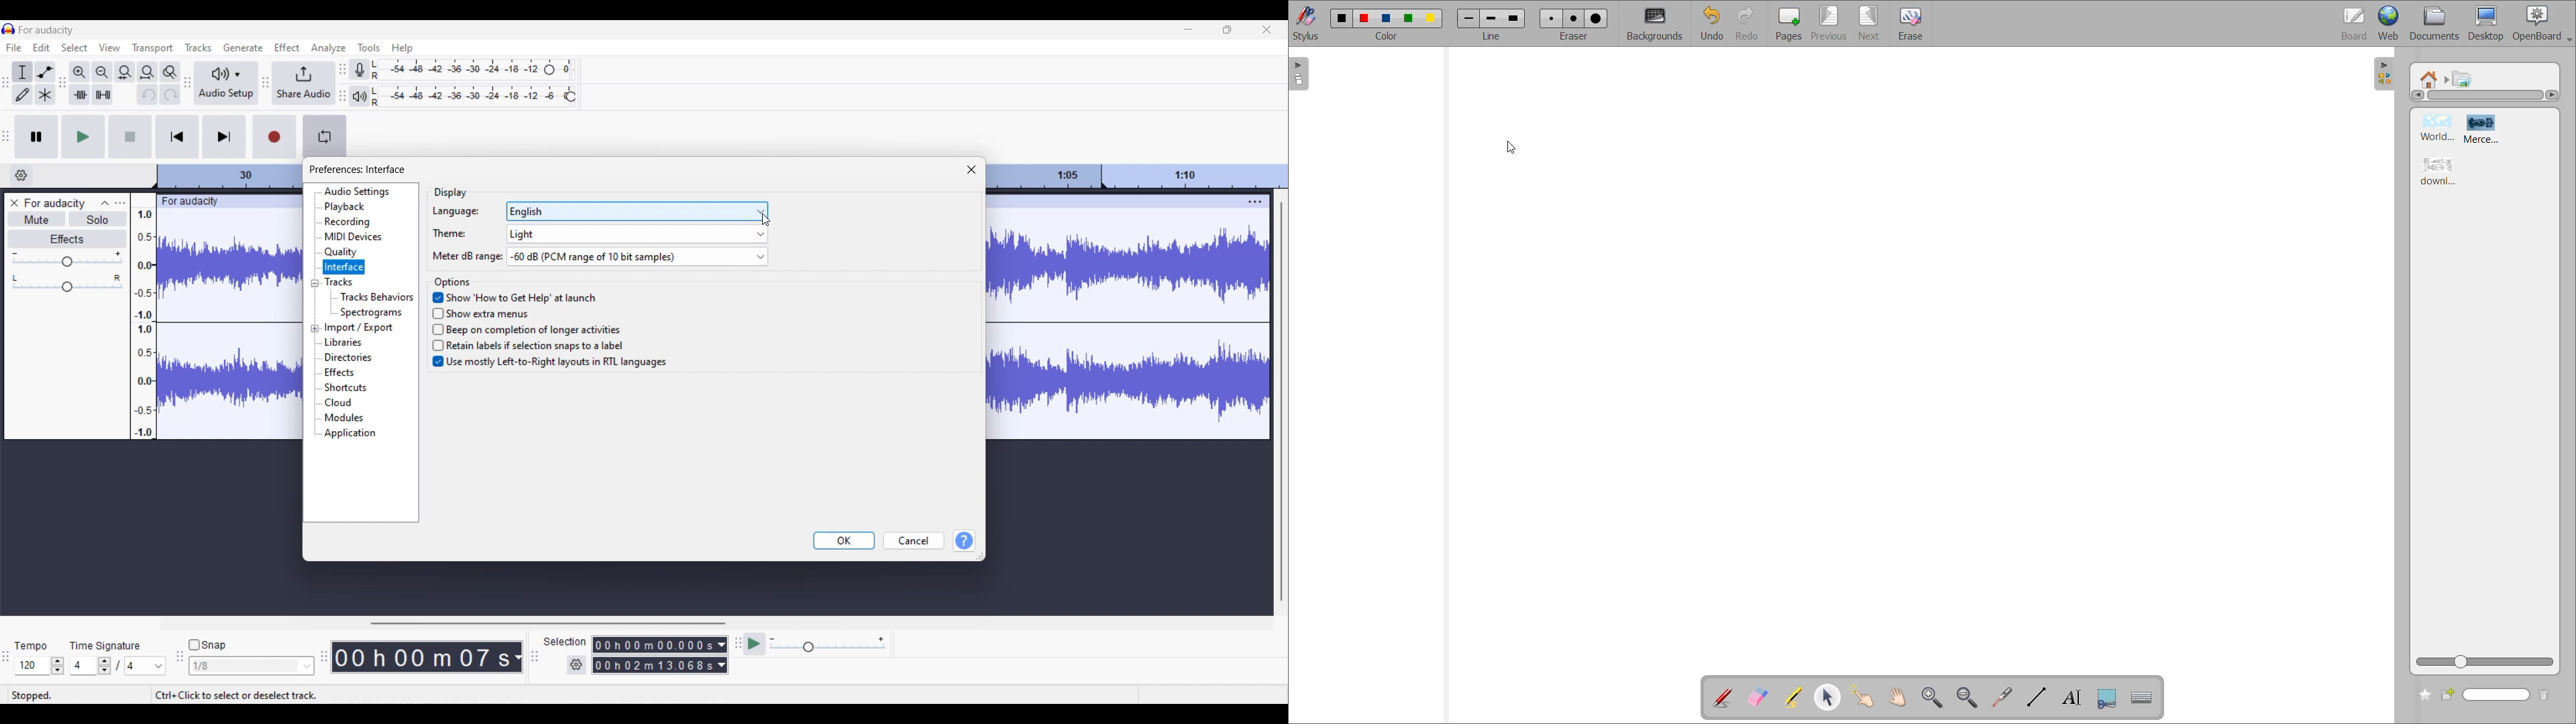 This screenshot has width=2576, height=728. I want to click on Import/Export, so click(360, 328).